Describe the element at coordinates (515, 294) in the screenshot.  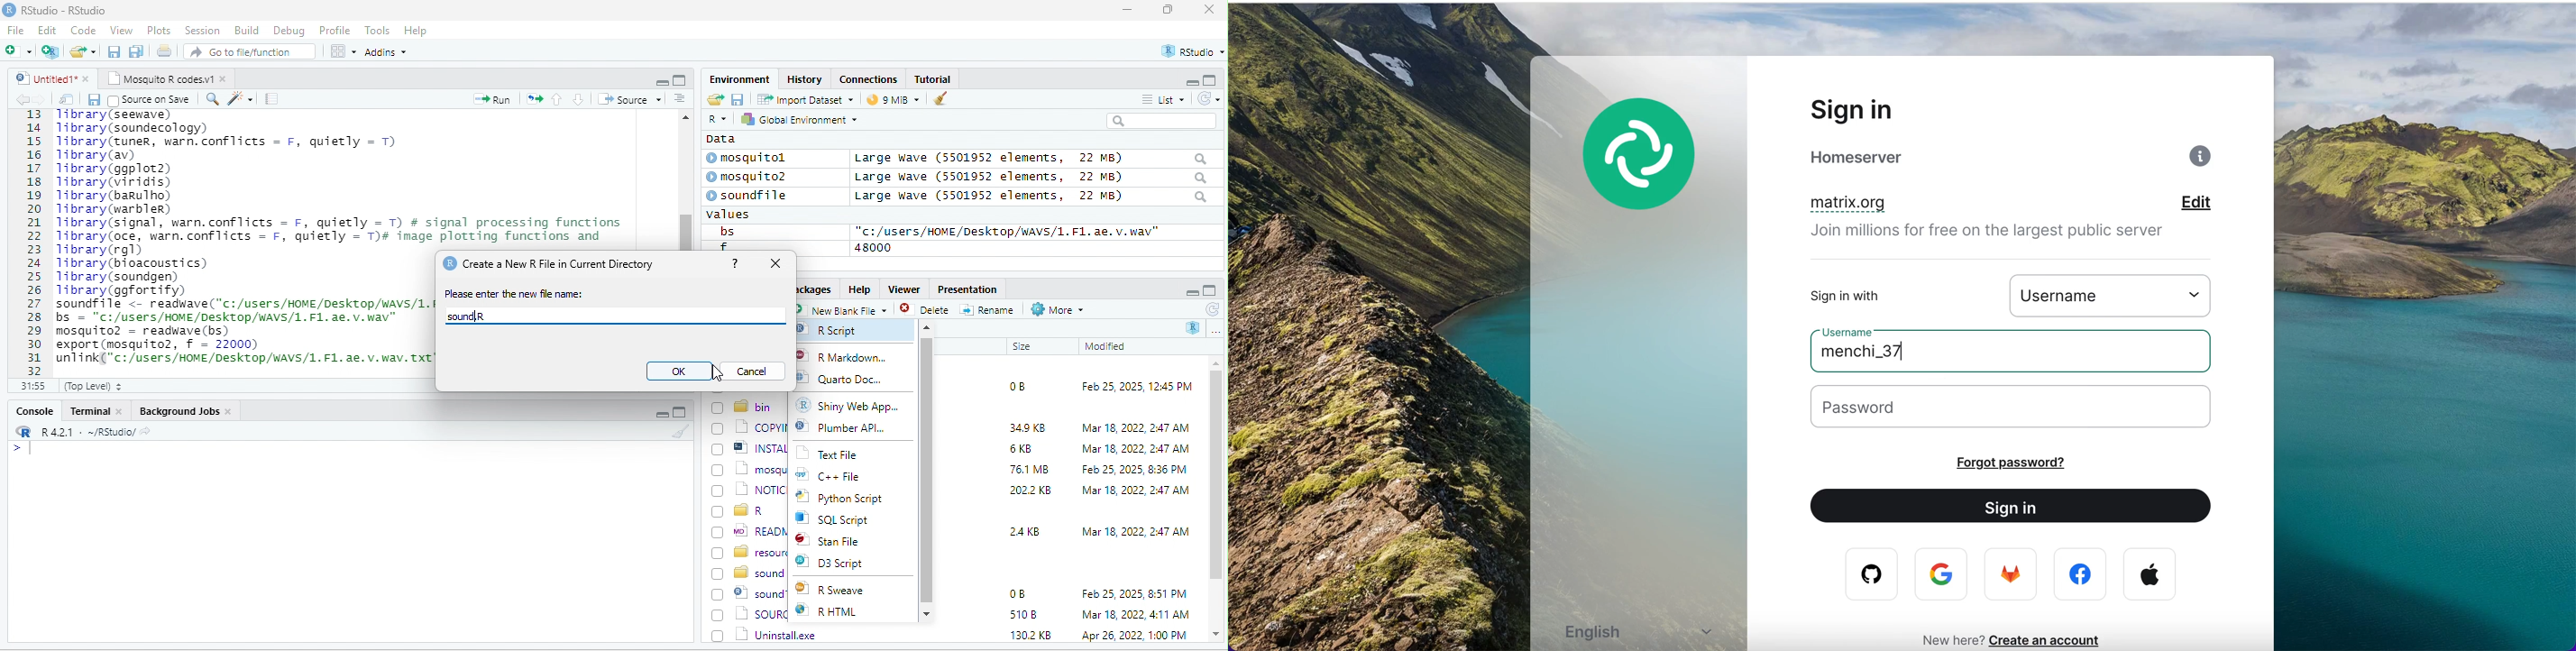
I see `Please enter the new file name:` at that location.